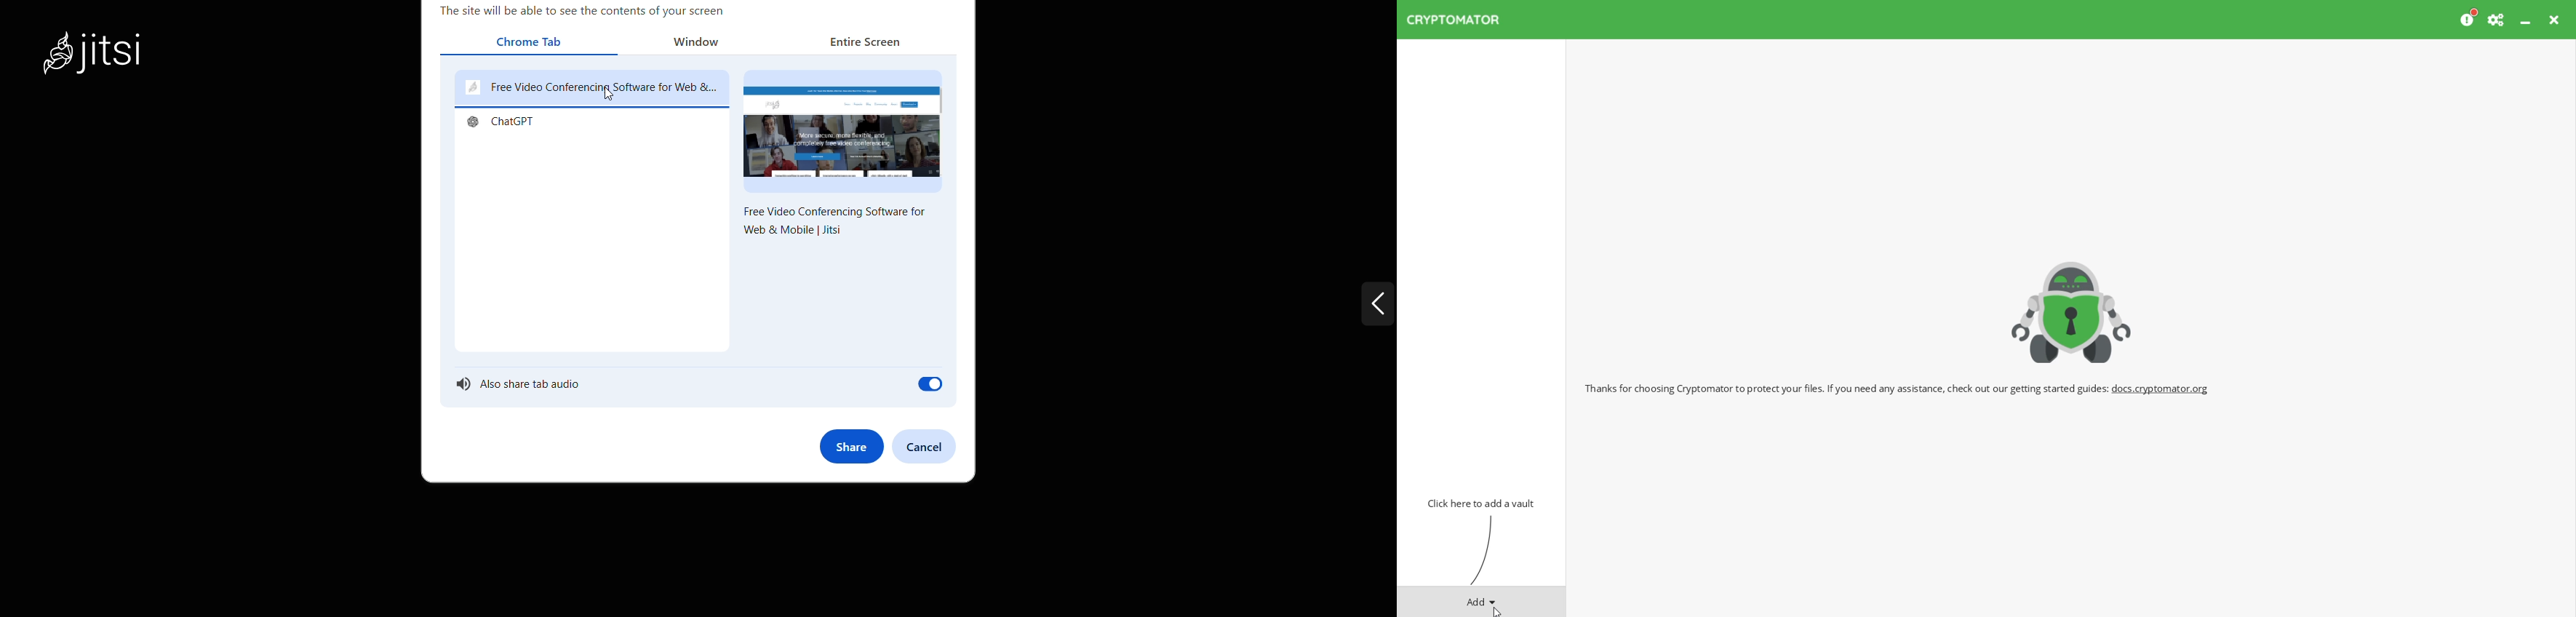 This screenshot has width=2576, height=644. Describe the element at coordinates (833, 223) in the screenshot. I see `Free Video Conferencing Software for
Web & Mobile | Jitsi` at that location.